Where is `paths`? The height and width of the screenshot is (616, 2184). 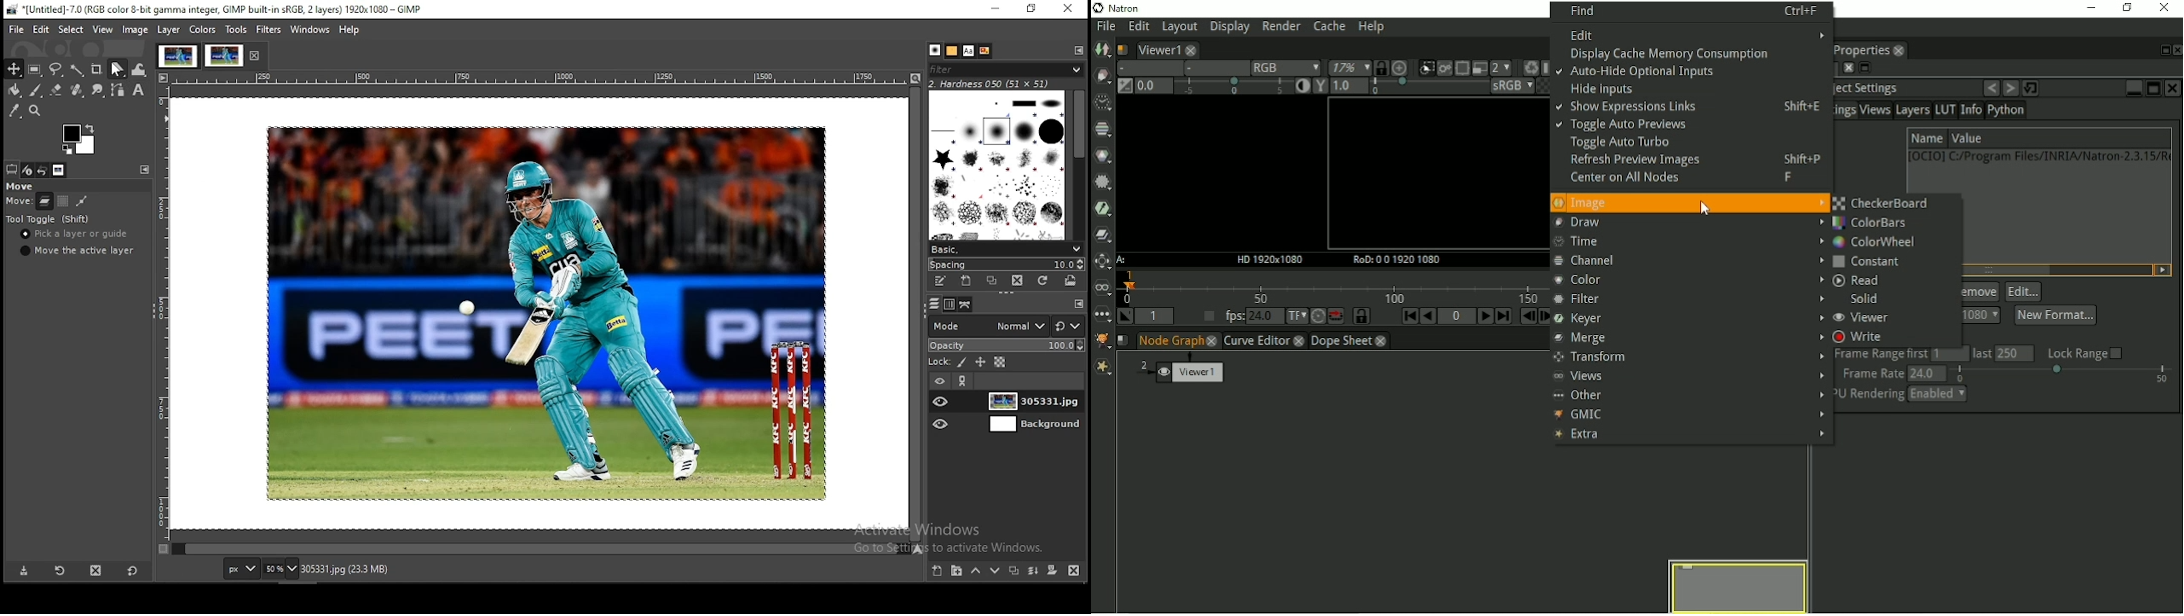
paths is located at coordinates (934, 304).